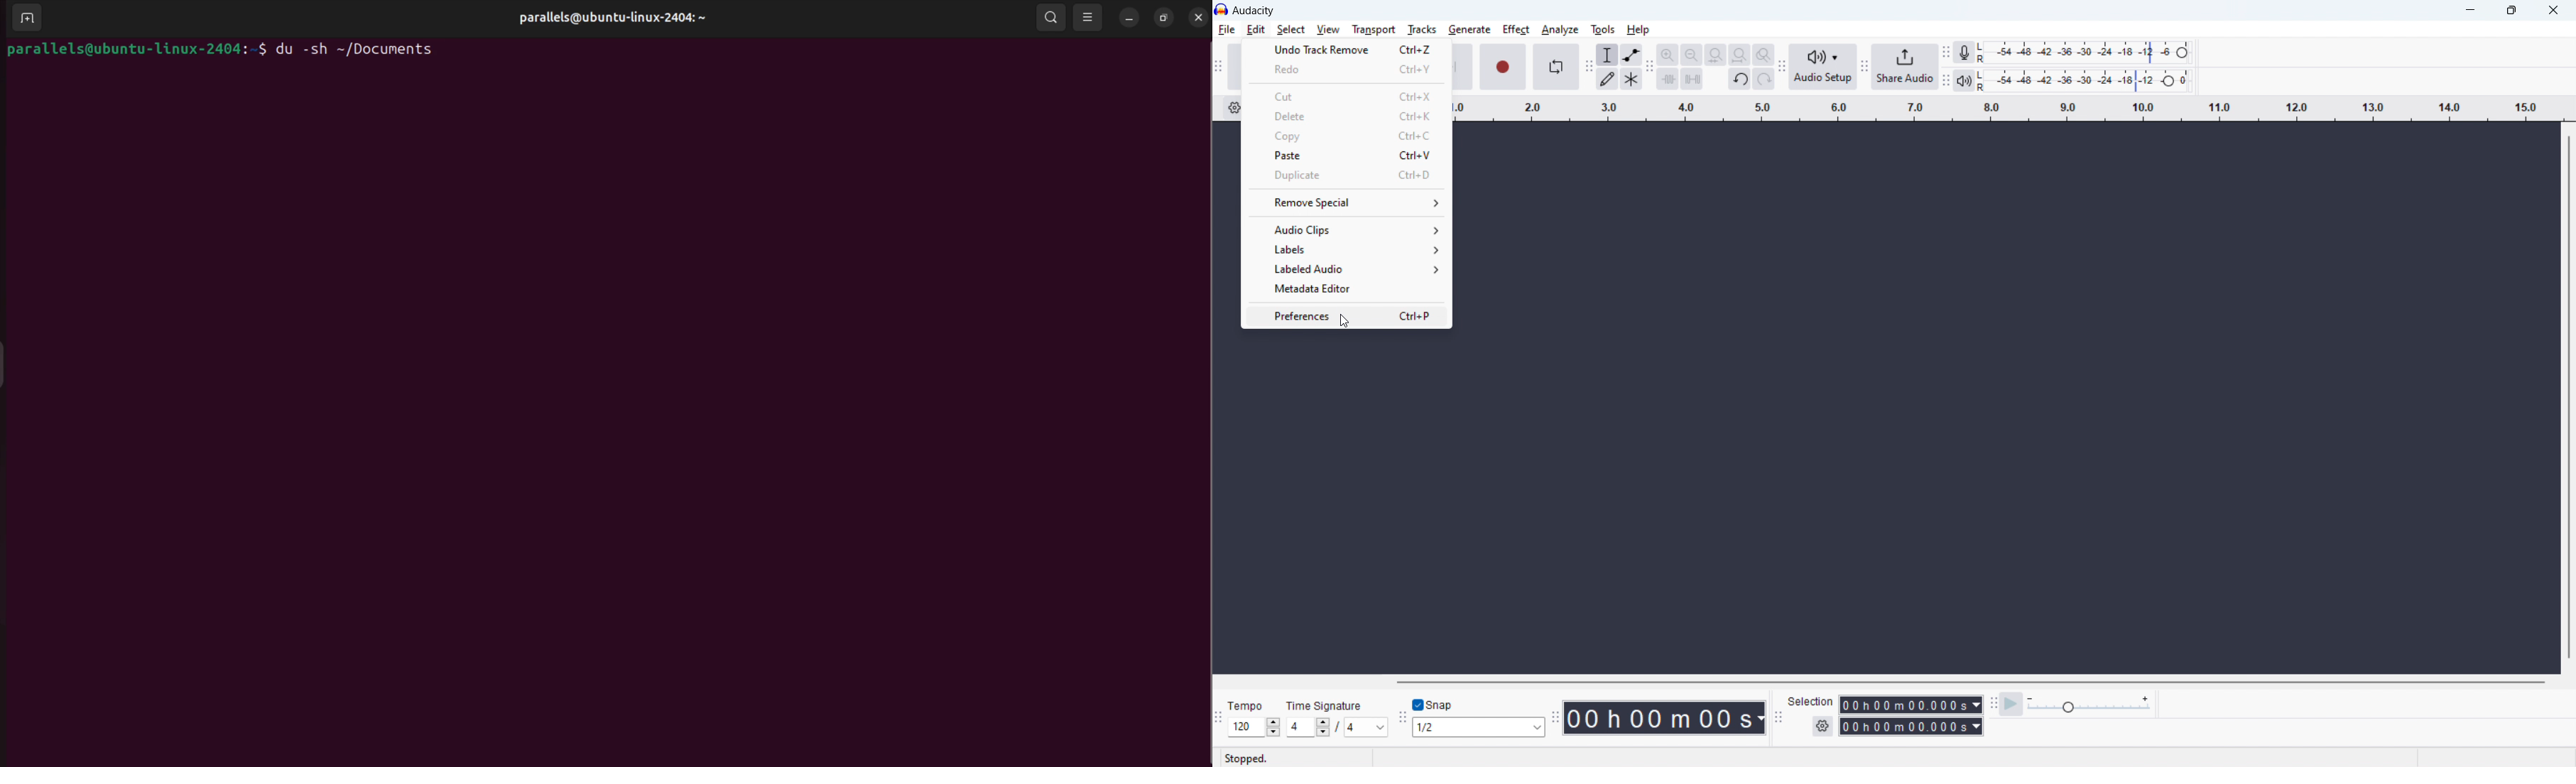 The width and height of the screenshot is (2576, 784). Describe the element at coordinates (1631, 55) in the screenshot. I see `envelop tool` at that location.